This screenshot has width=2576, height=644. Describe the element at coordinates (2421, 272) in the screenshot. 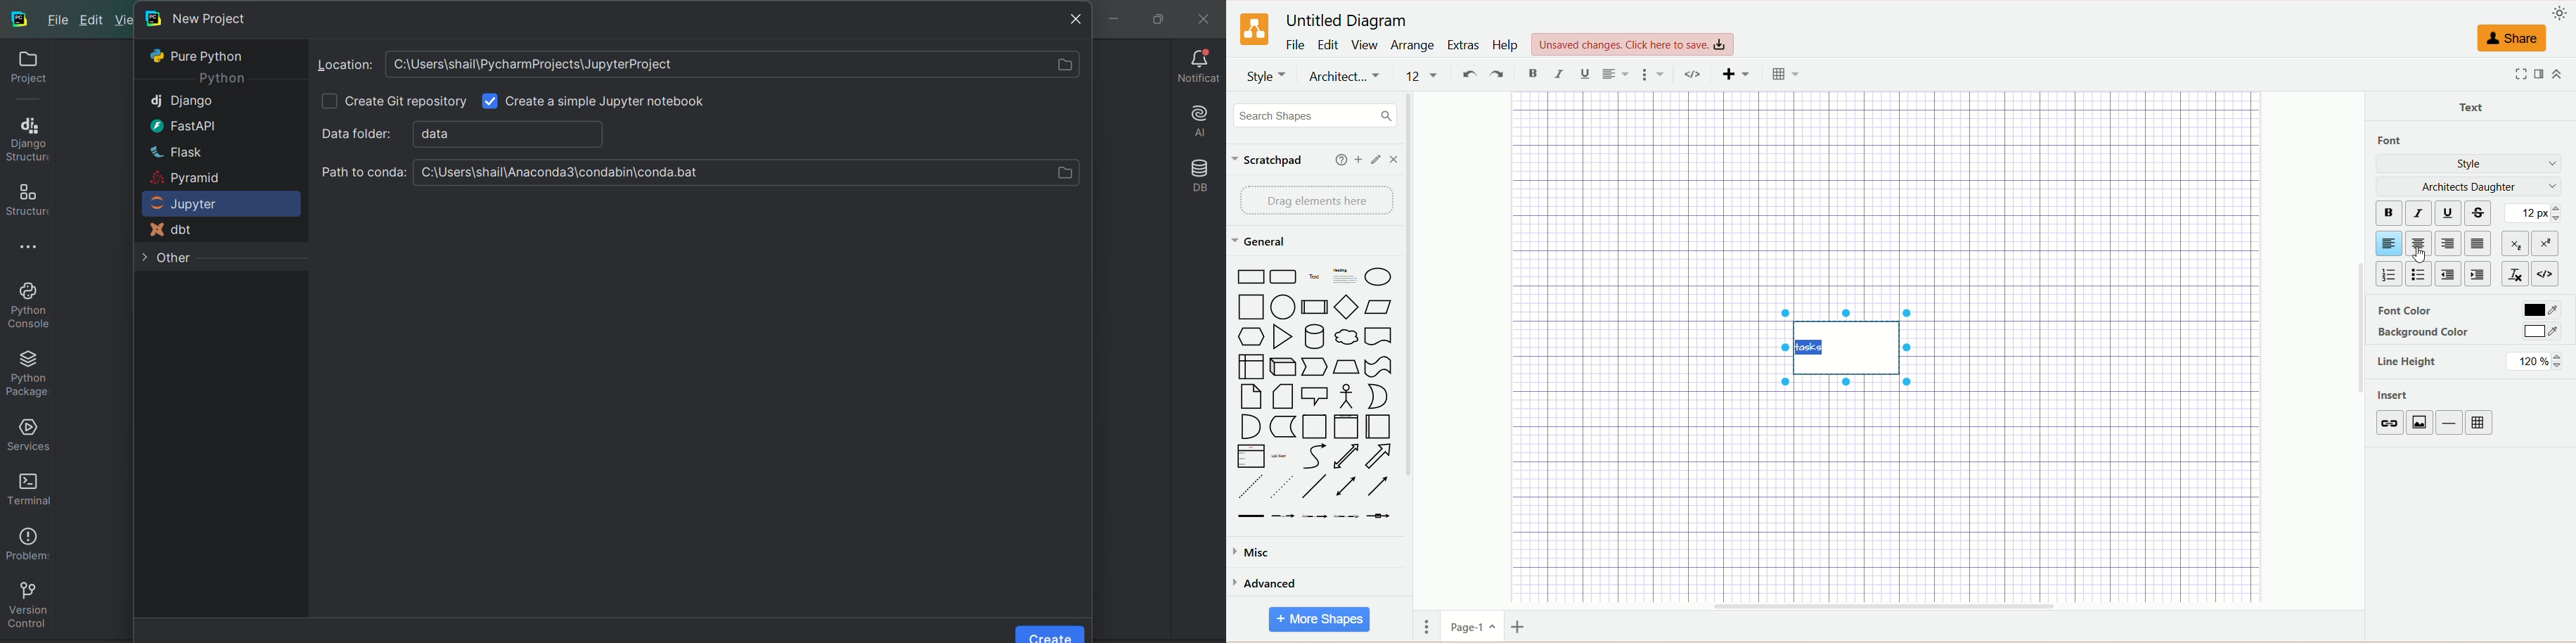

I see `bulleted list` at that location.